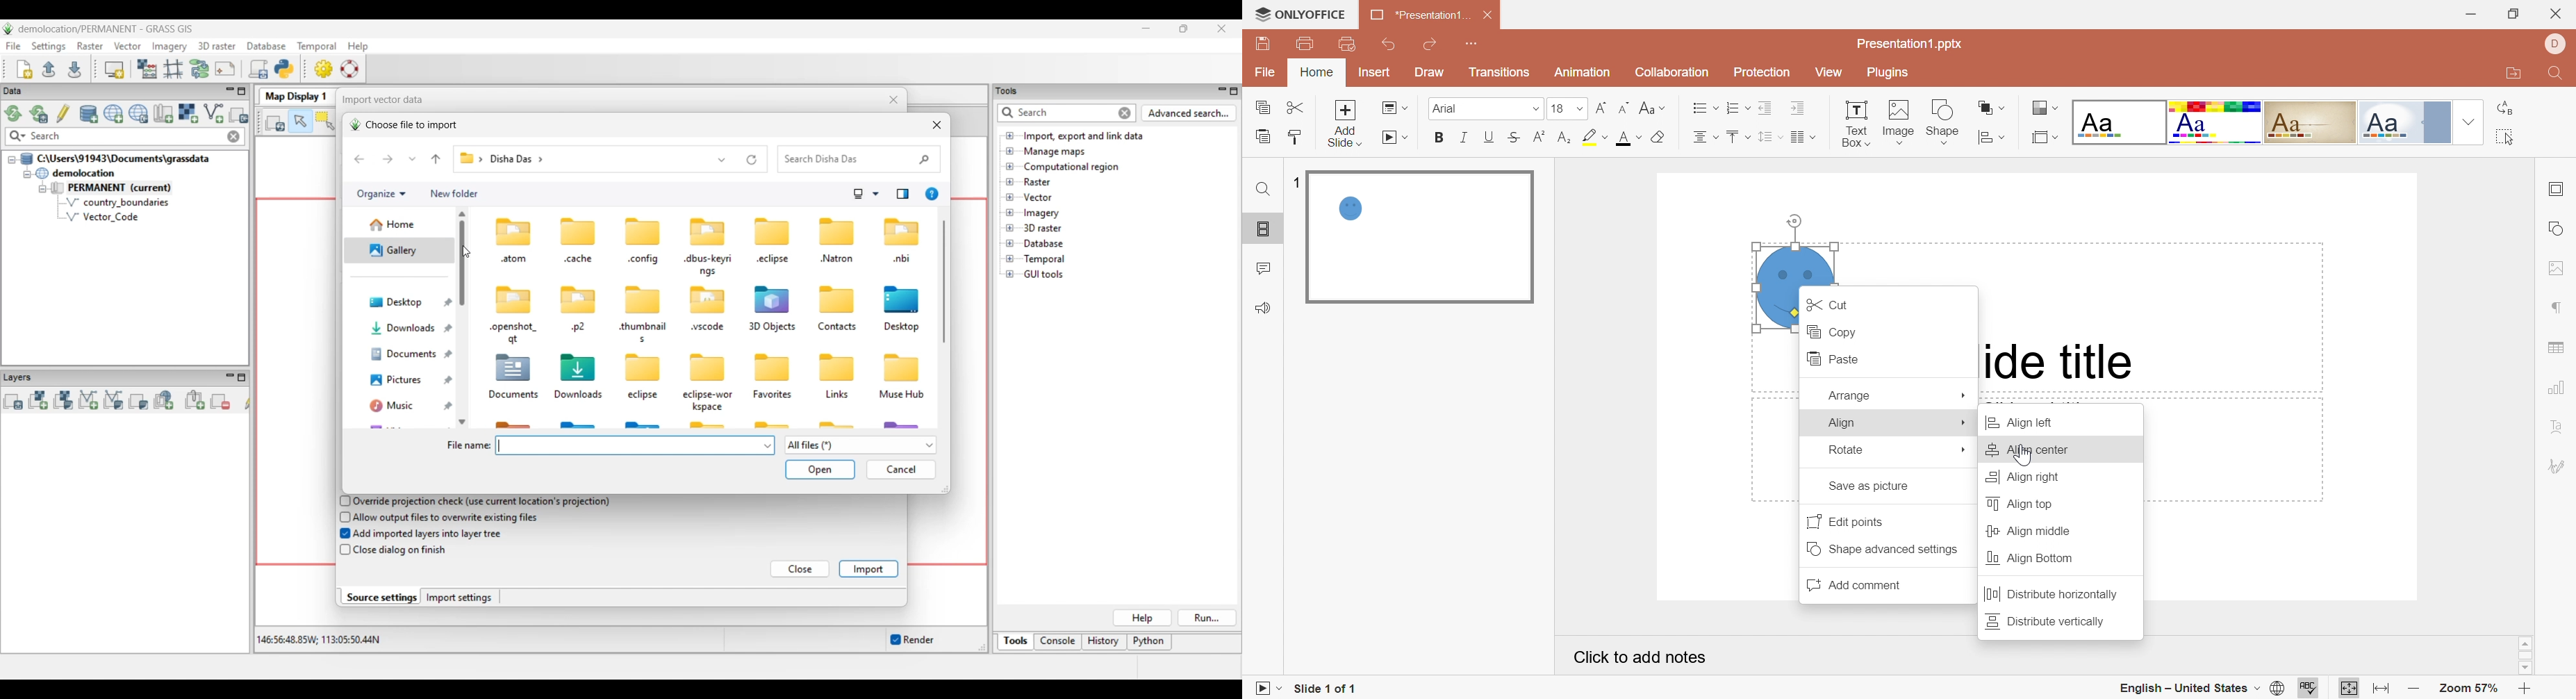 This screenshot has width=2576, height=700. What do you see at coordinates (1799, 109) in the screenshot?
I see `Increase Indent` at bounding box center [1799, 109].